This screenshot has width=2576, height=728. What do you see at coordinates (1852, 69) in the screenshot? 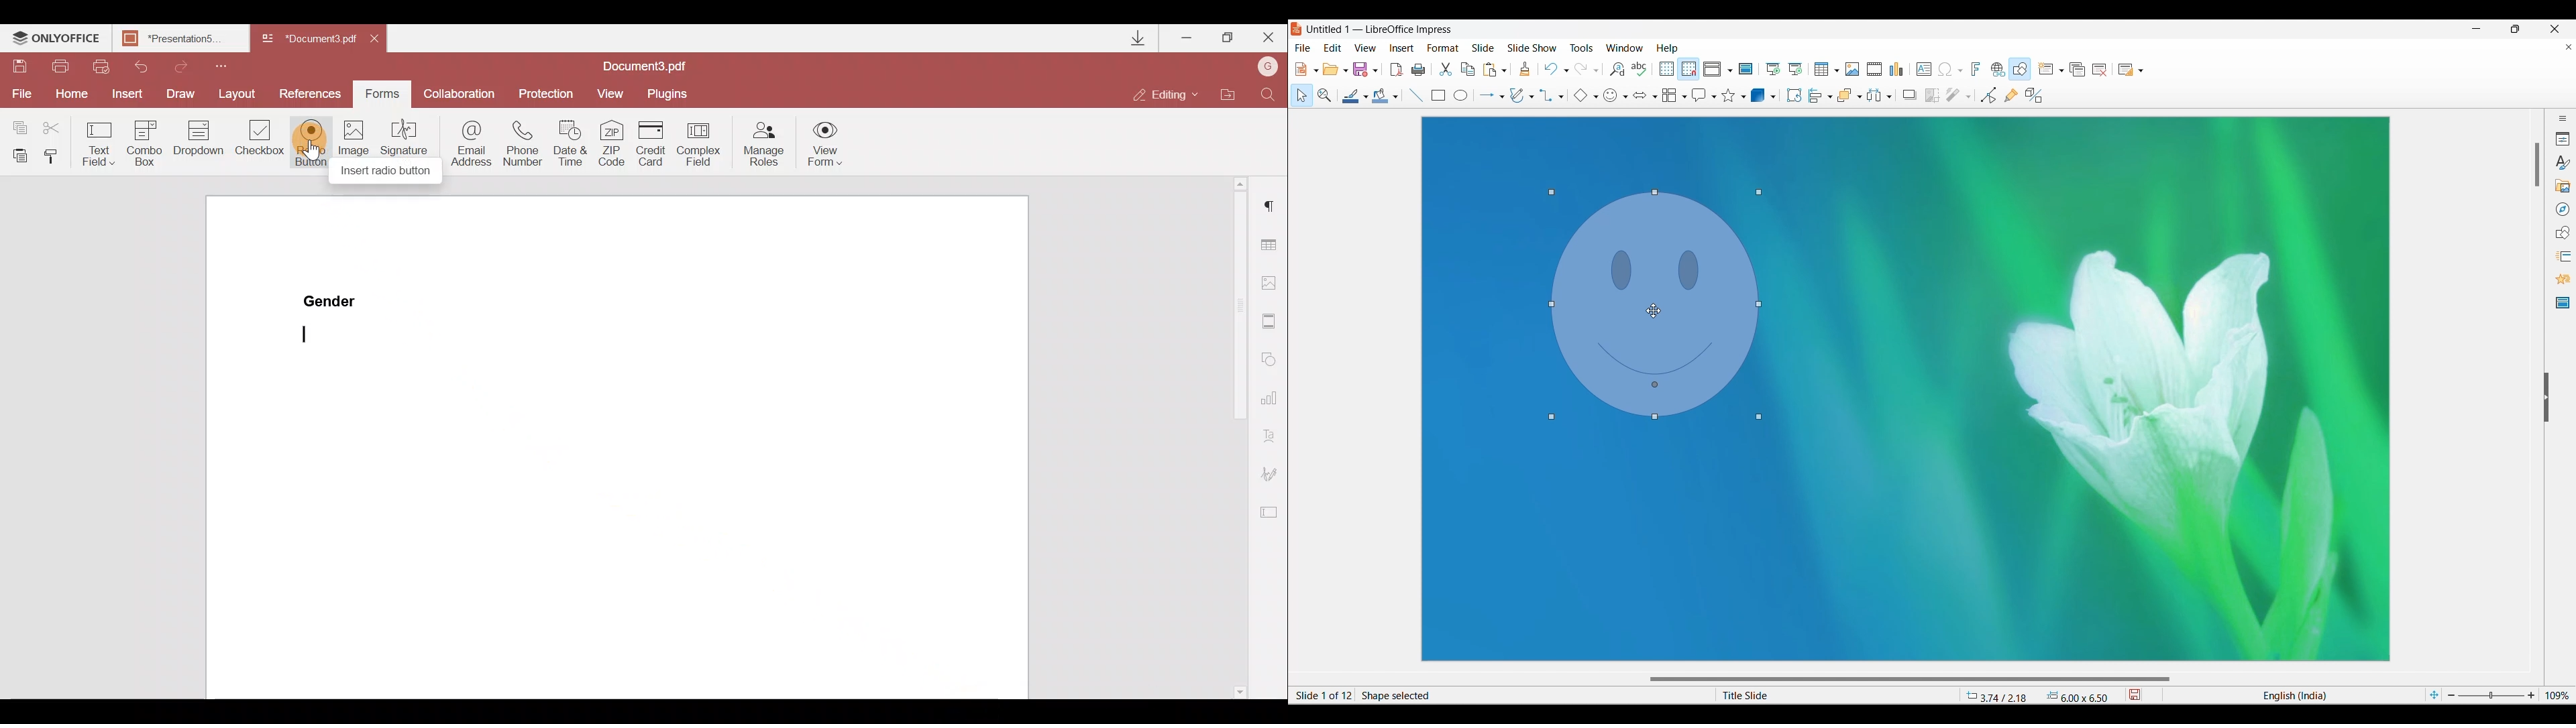
I see `Insert image` at bounding box center [1852, 69].